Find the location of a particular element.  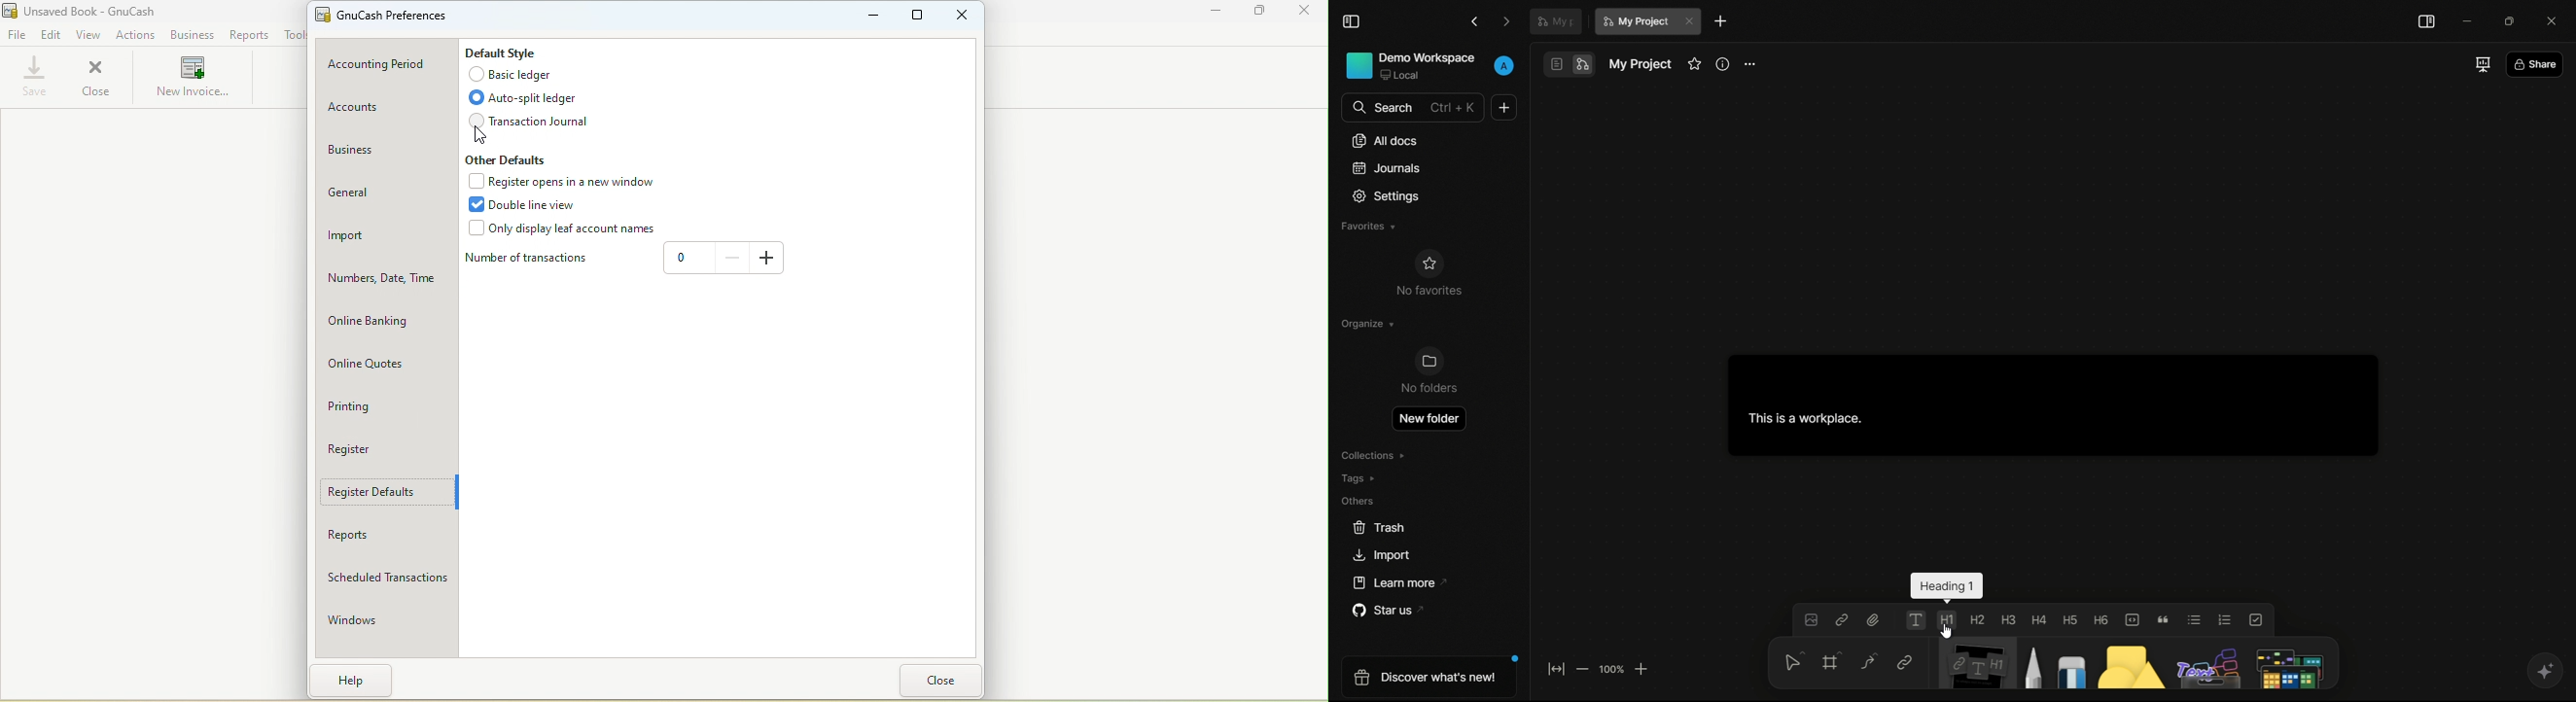

trash is located at coordinates (1377, 528).